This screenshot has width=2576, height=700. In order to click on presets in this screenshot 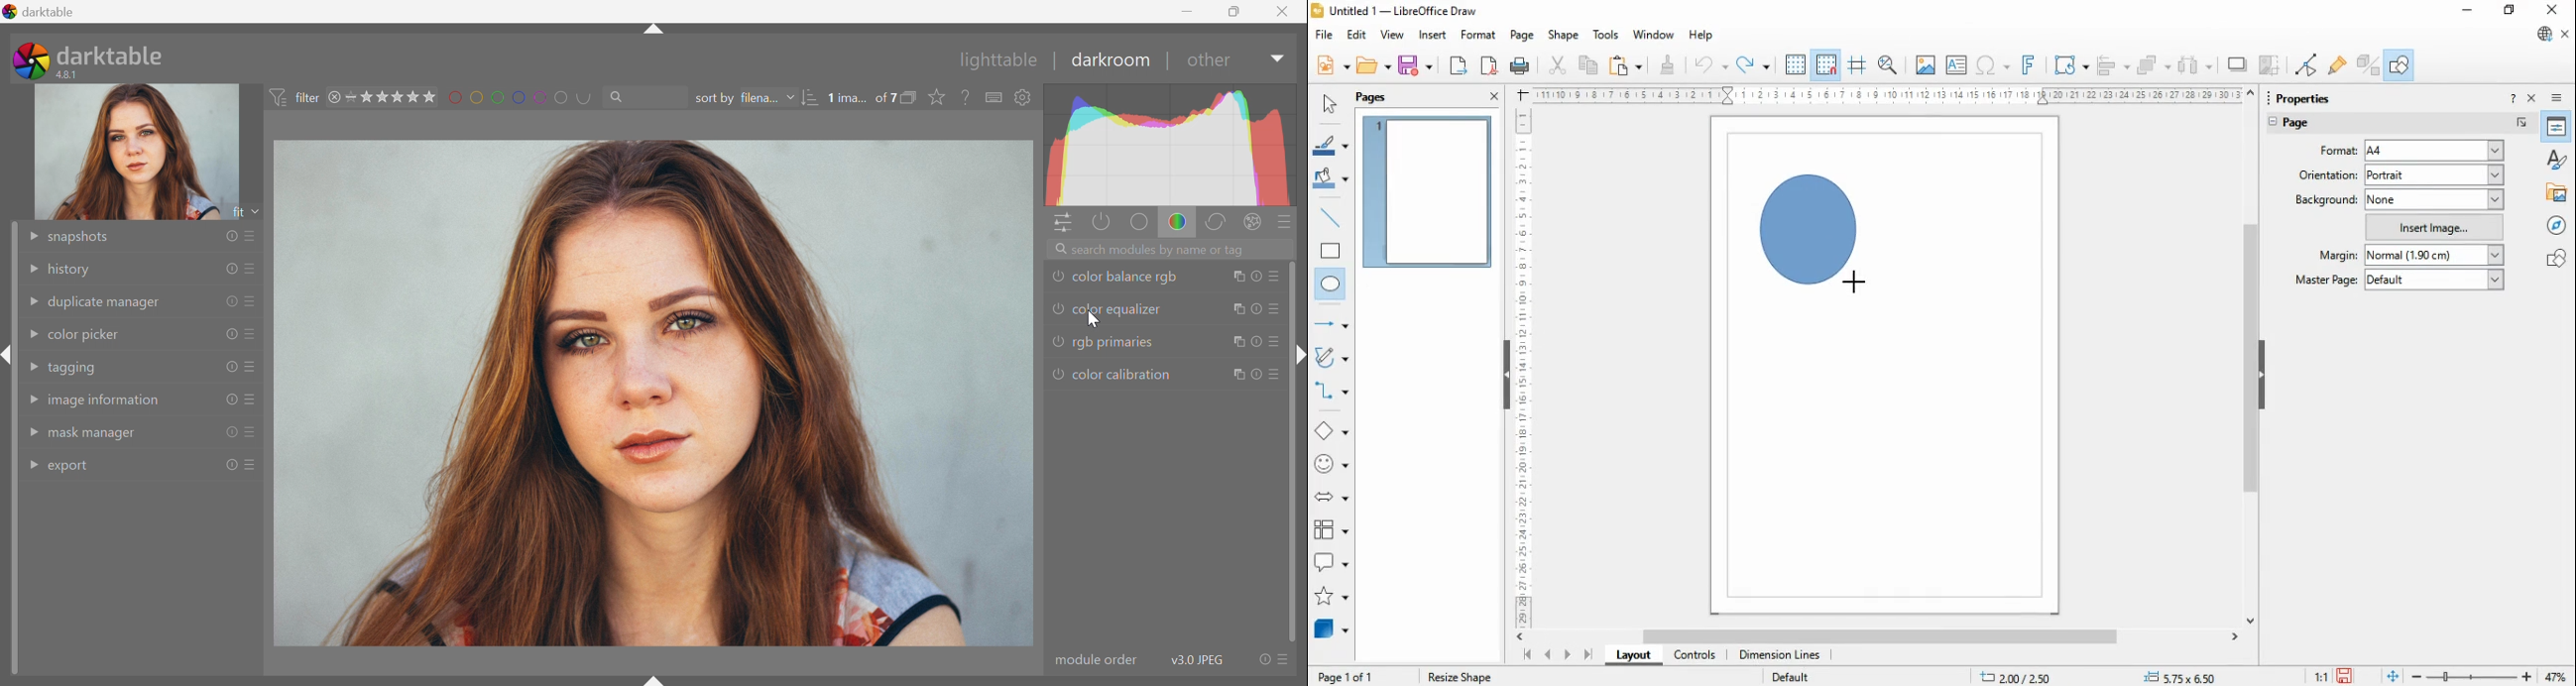, I will do `click(253, 233)`.